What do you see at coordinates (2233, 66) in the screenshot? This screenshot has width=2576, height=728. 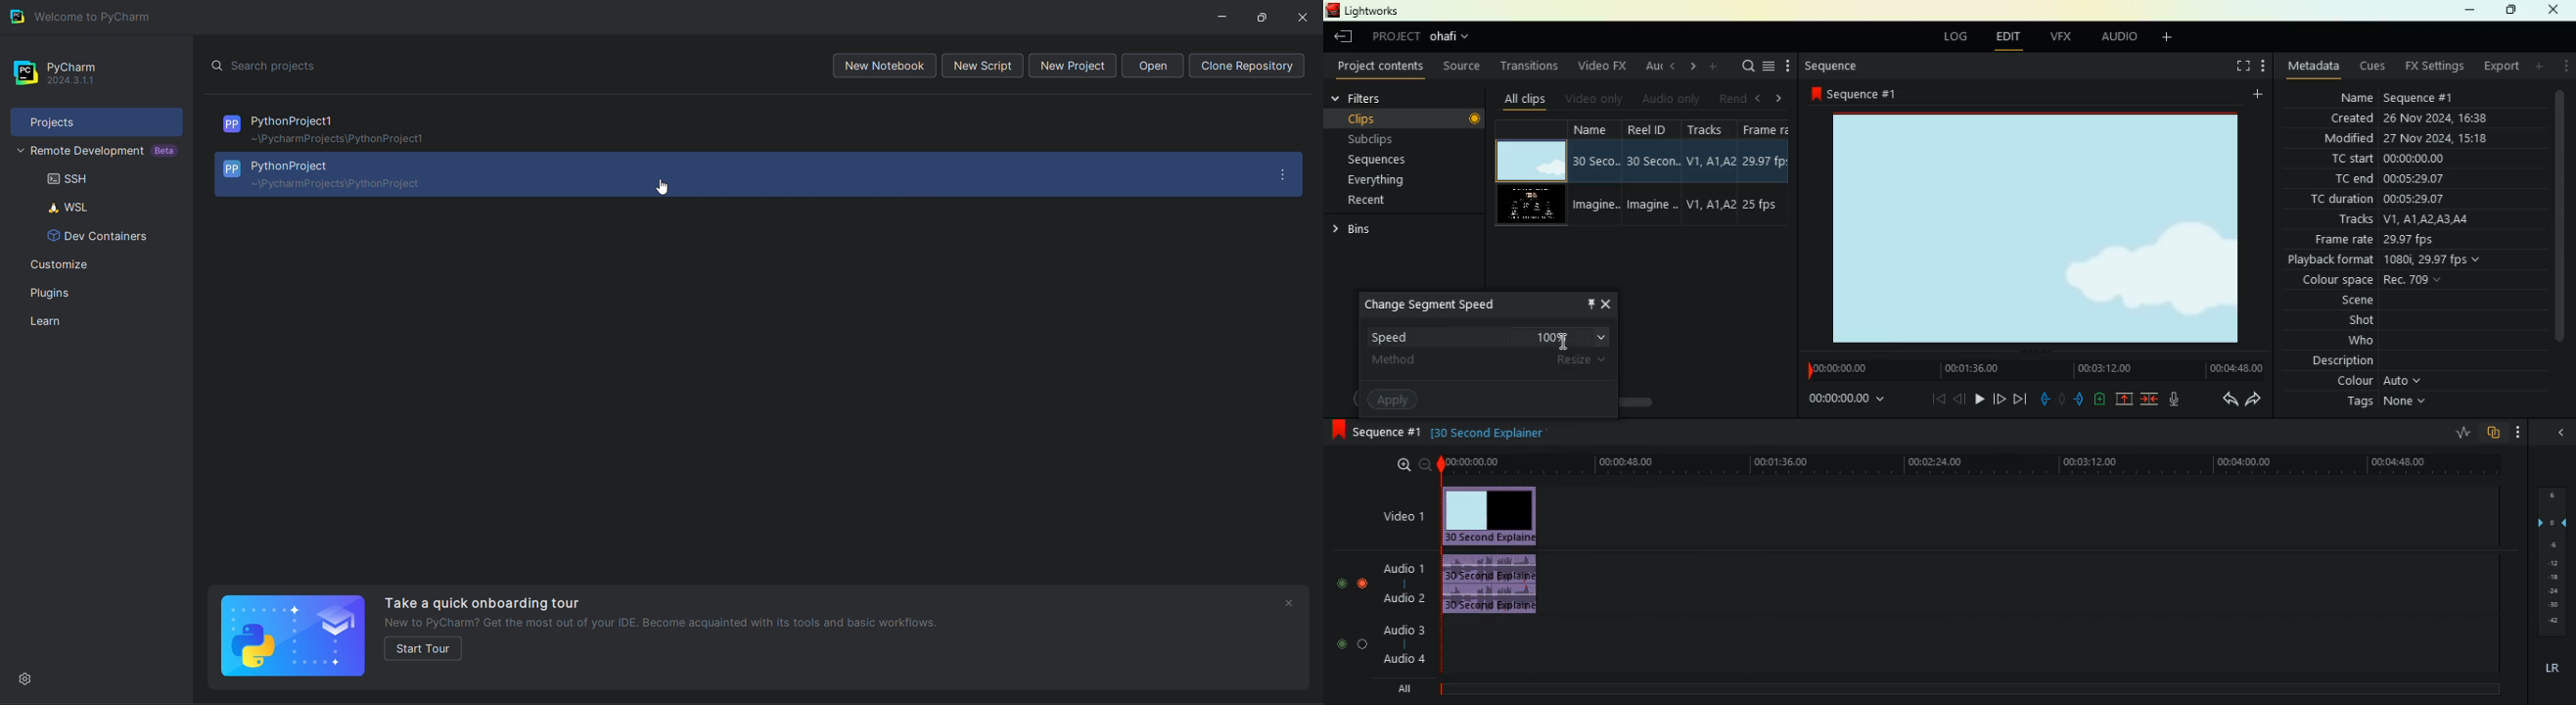 I see `fullscreen` at bounding box center [2233, 66].